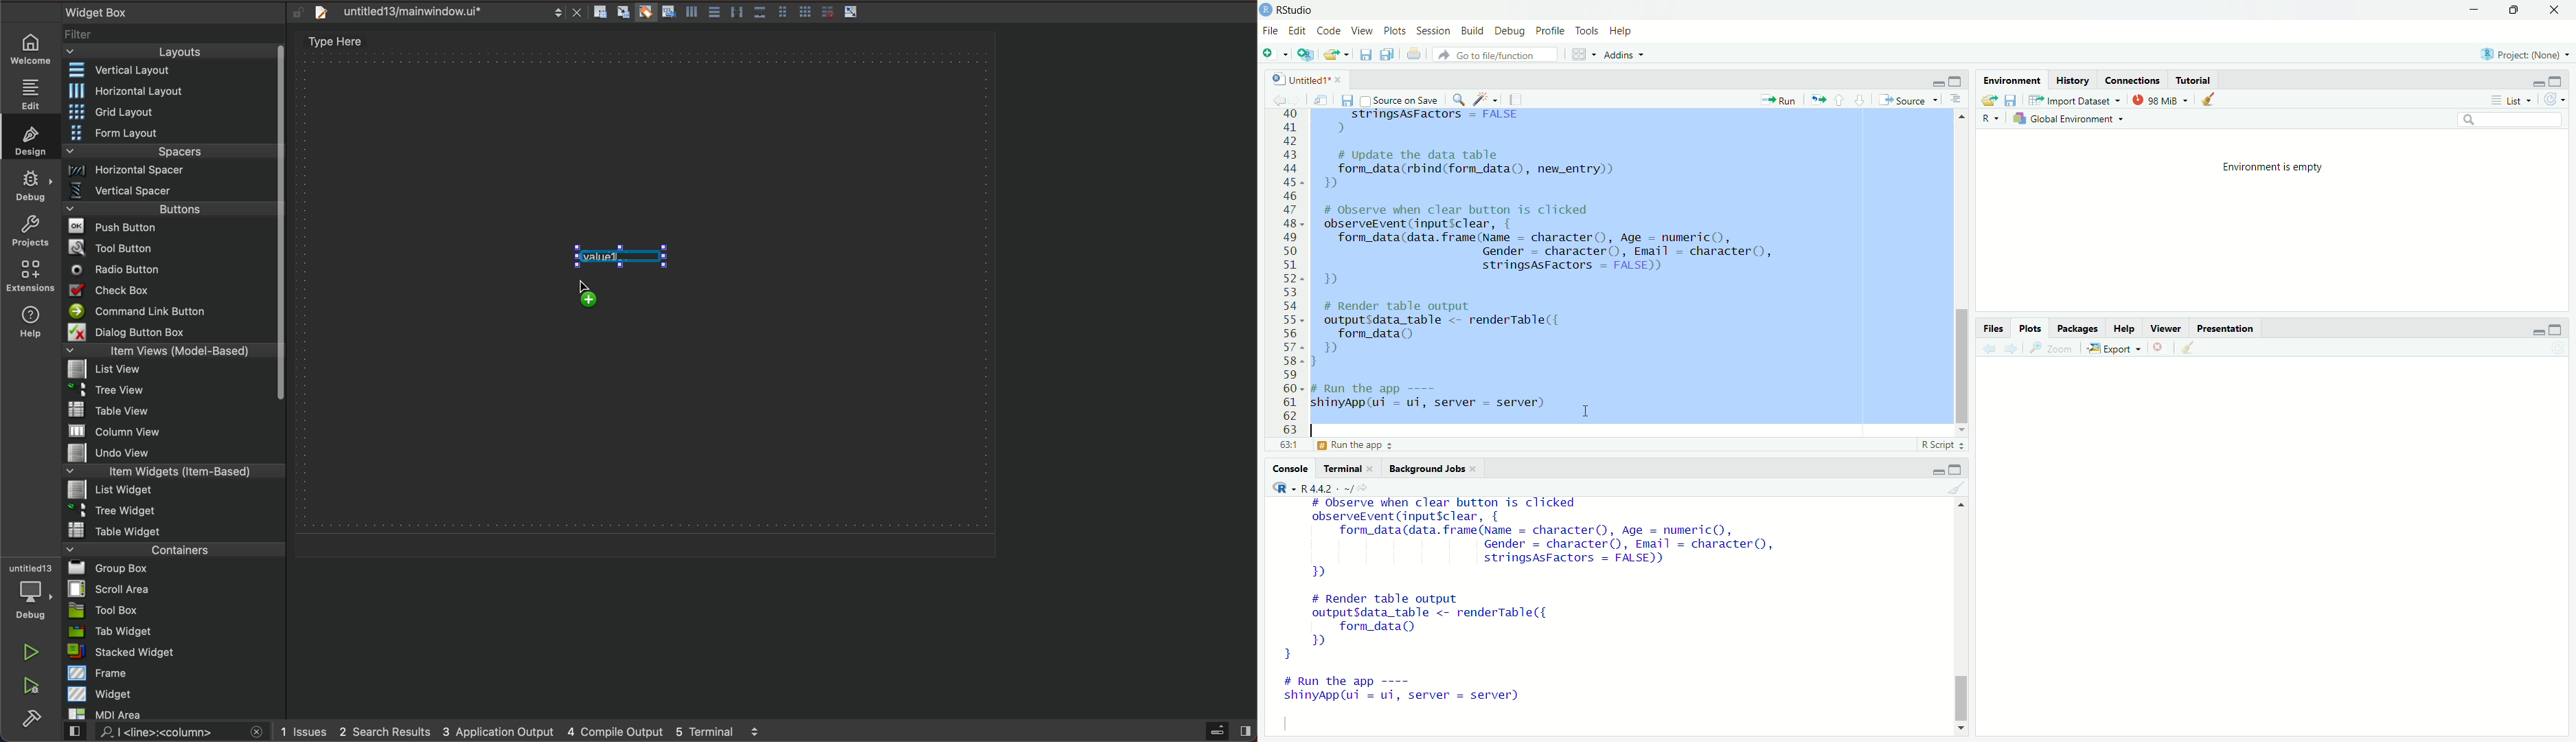  Describe the element at coordinates (2512, 122) in the screenshot. I see `search field` at that location.